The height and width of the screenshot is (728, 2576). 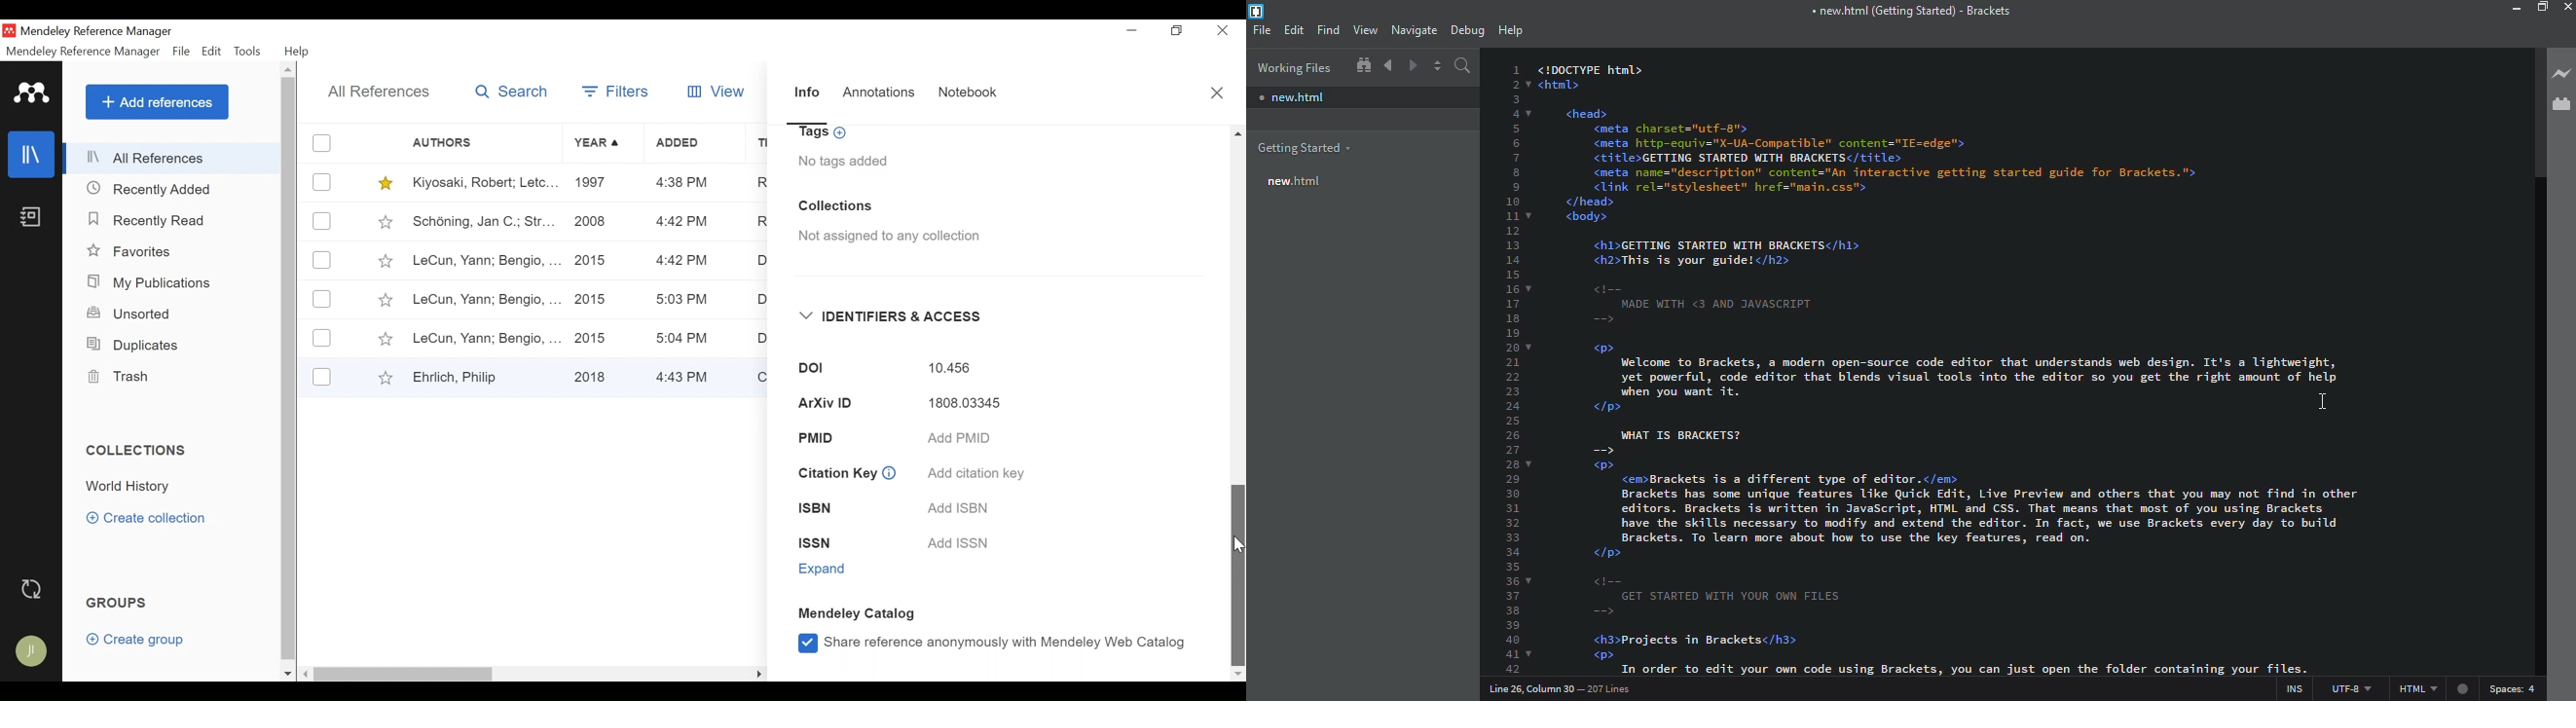 I want to click on minimize, so click(x=1132, y=31).